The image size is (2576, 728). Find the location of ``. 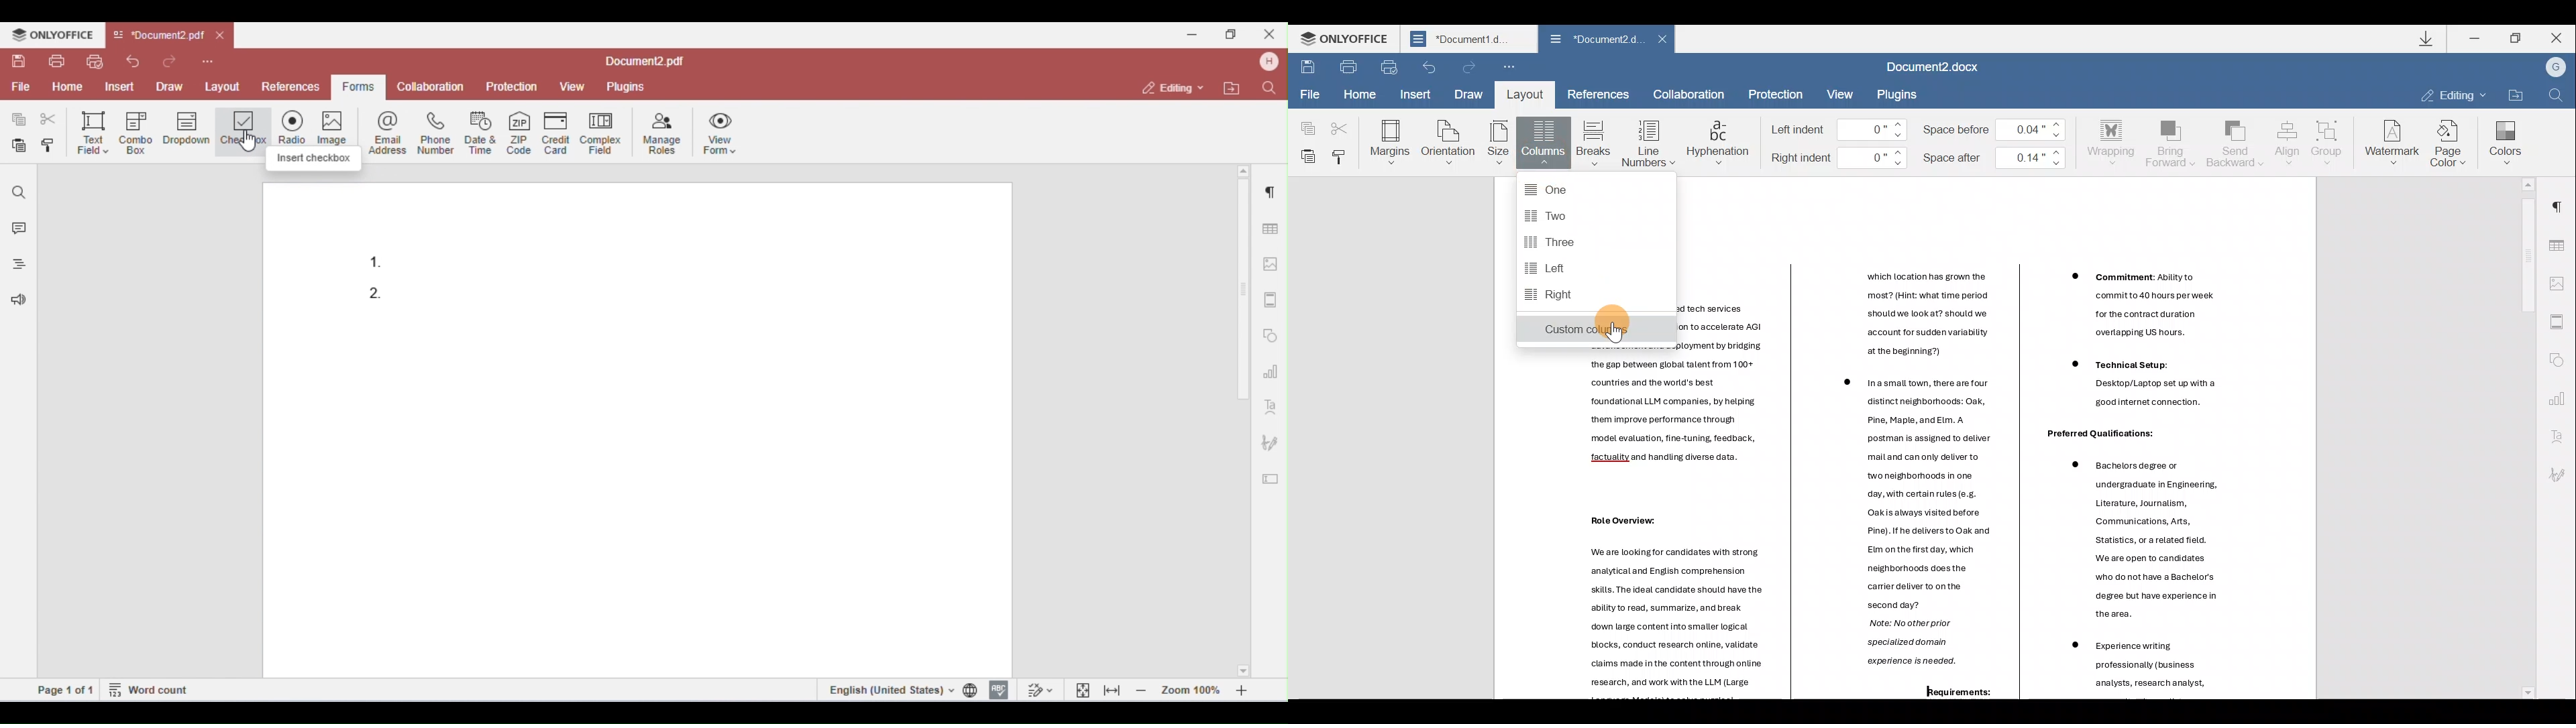

 is located at coordinates (1671, 422).